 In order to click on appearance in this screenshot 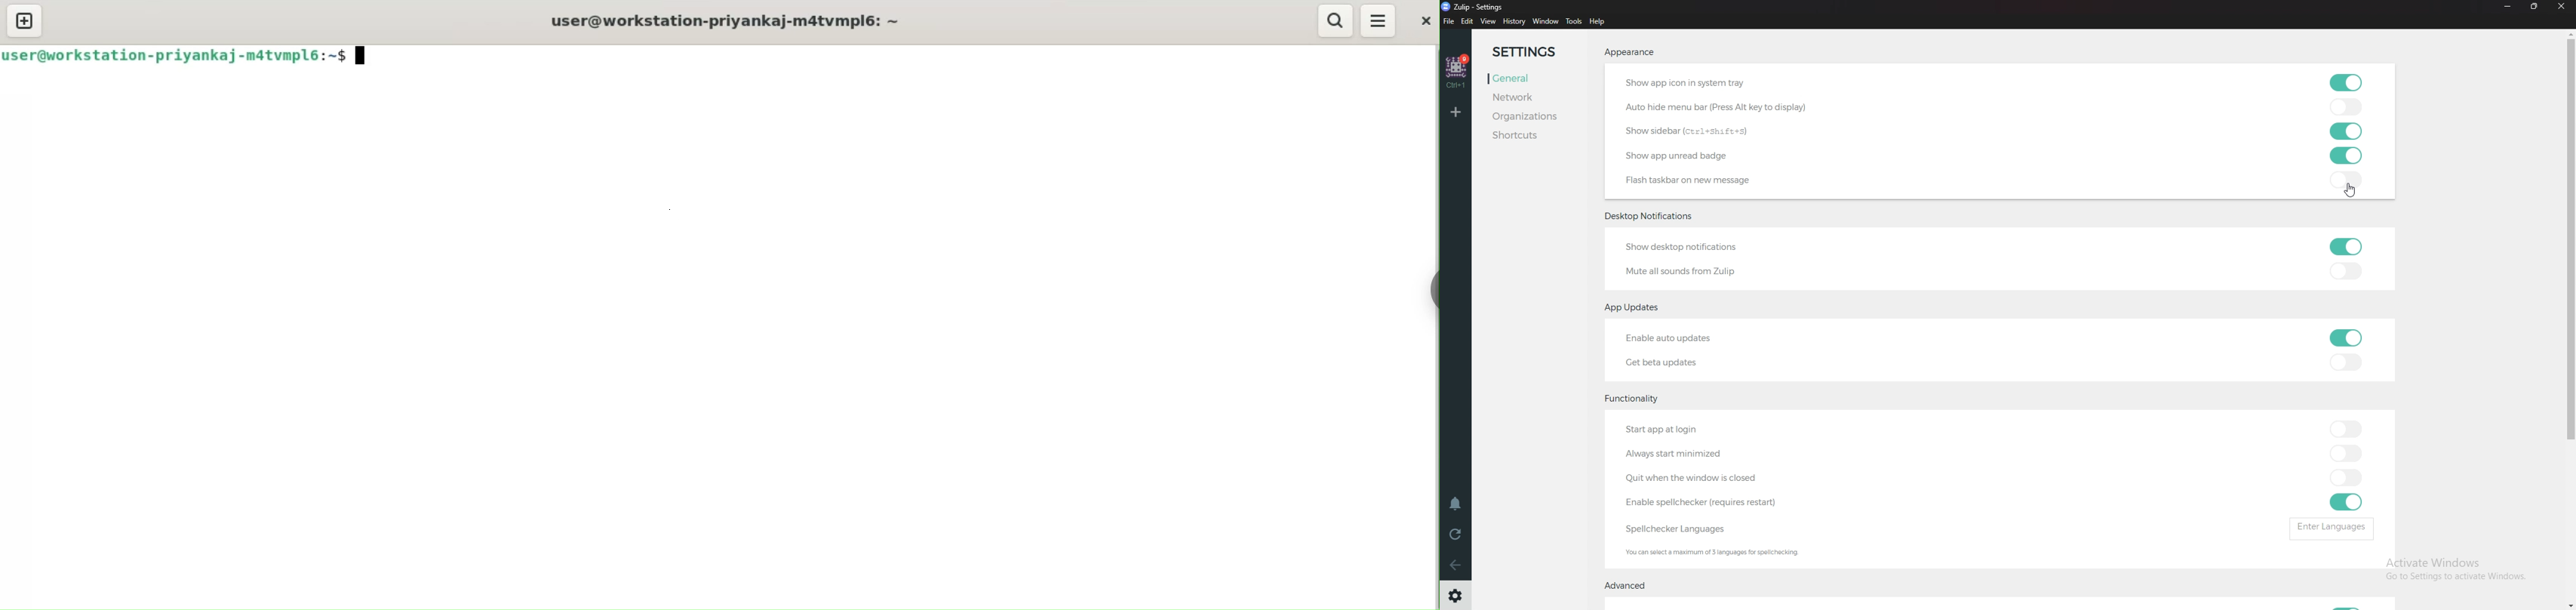, I will do `click(1630, 52)`.